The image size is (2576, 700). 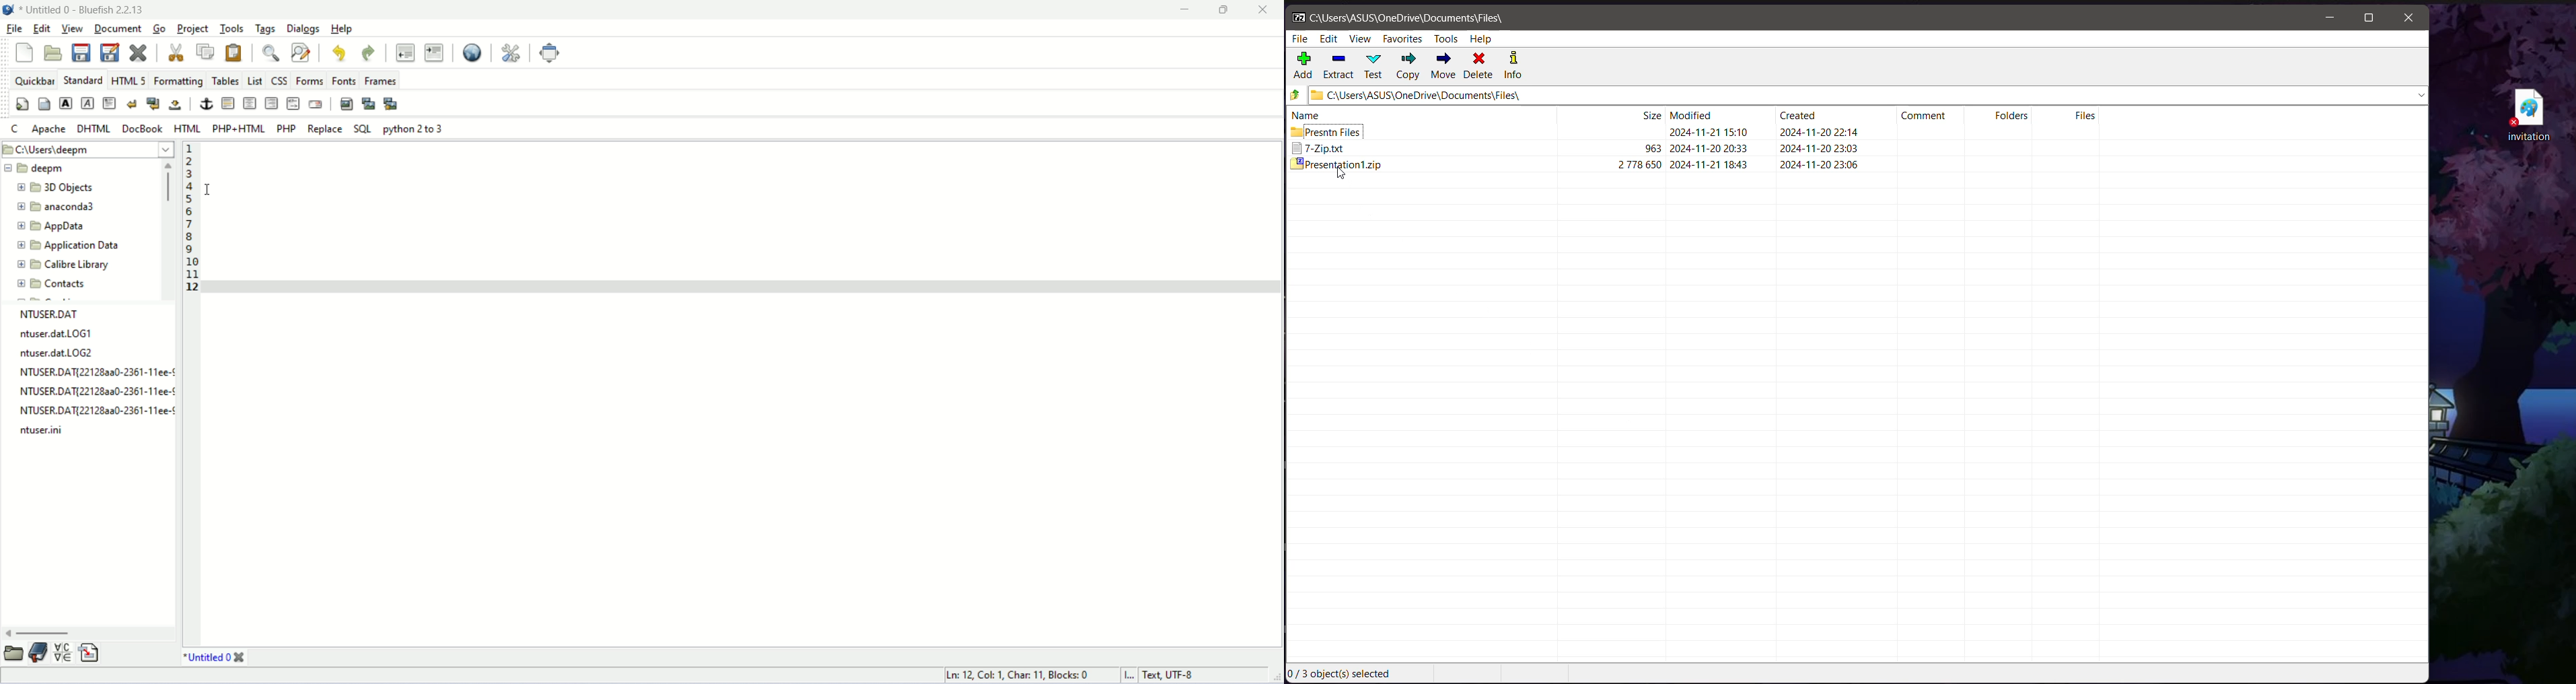 What do you see at coordinates (1928, 114) in the screenshot?
I see `Comment` at bounding box center [1928, 114].